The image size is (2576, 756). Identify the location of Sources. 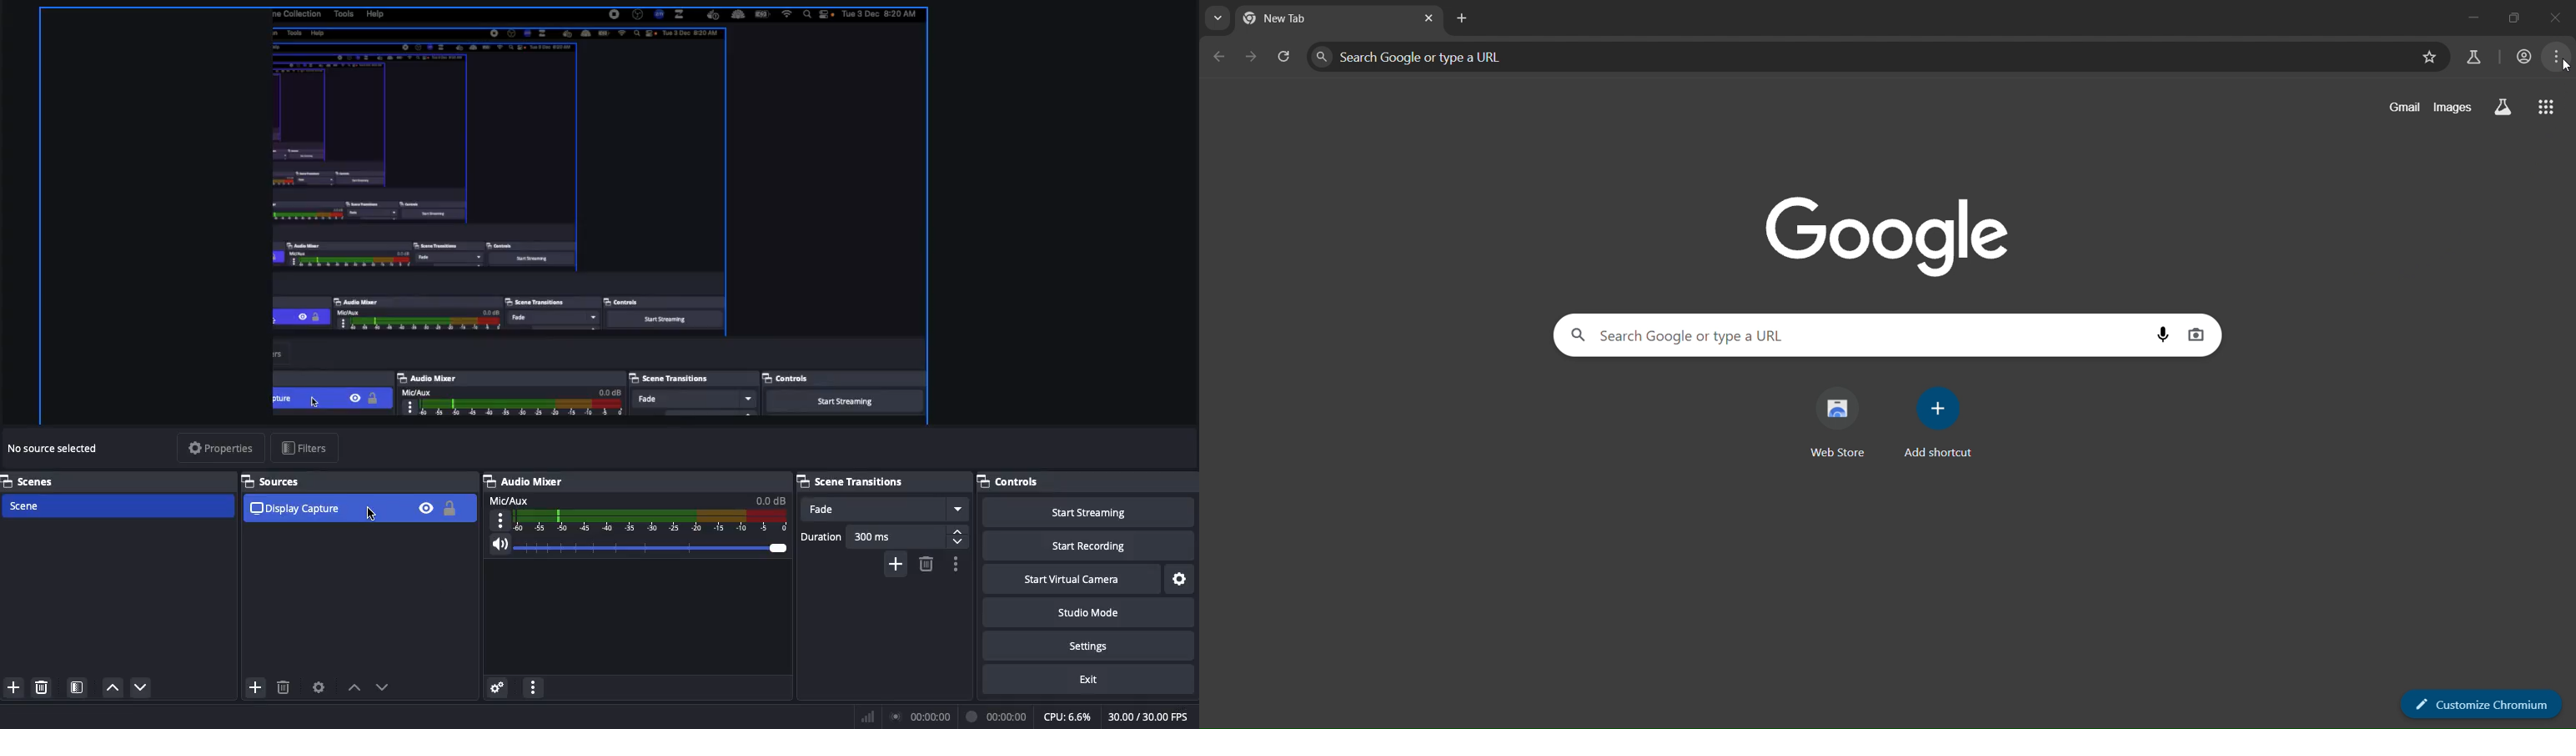
(277, 480).